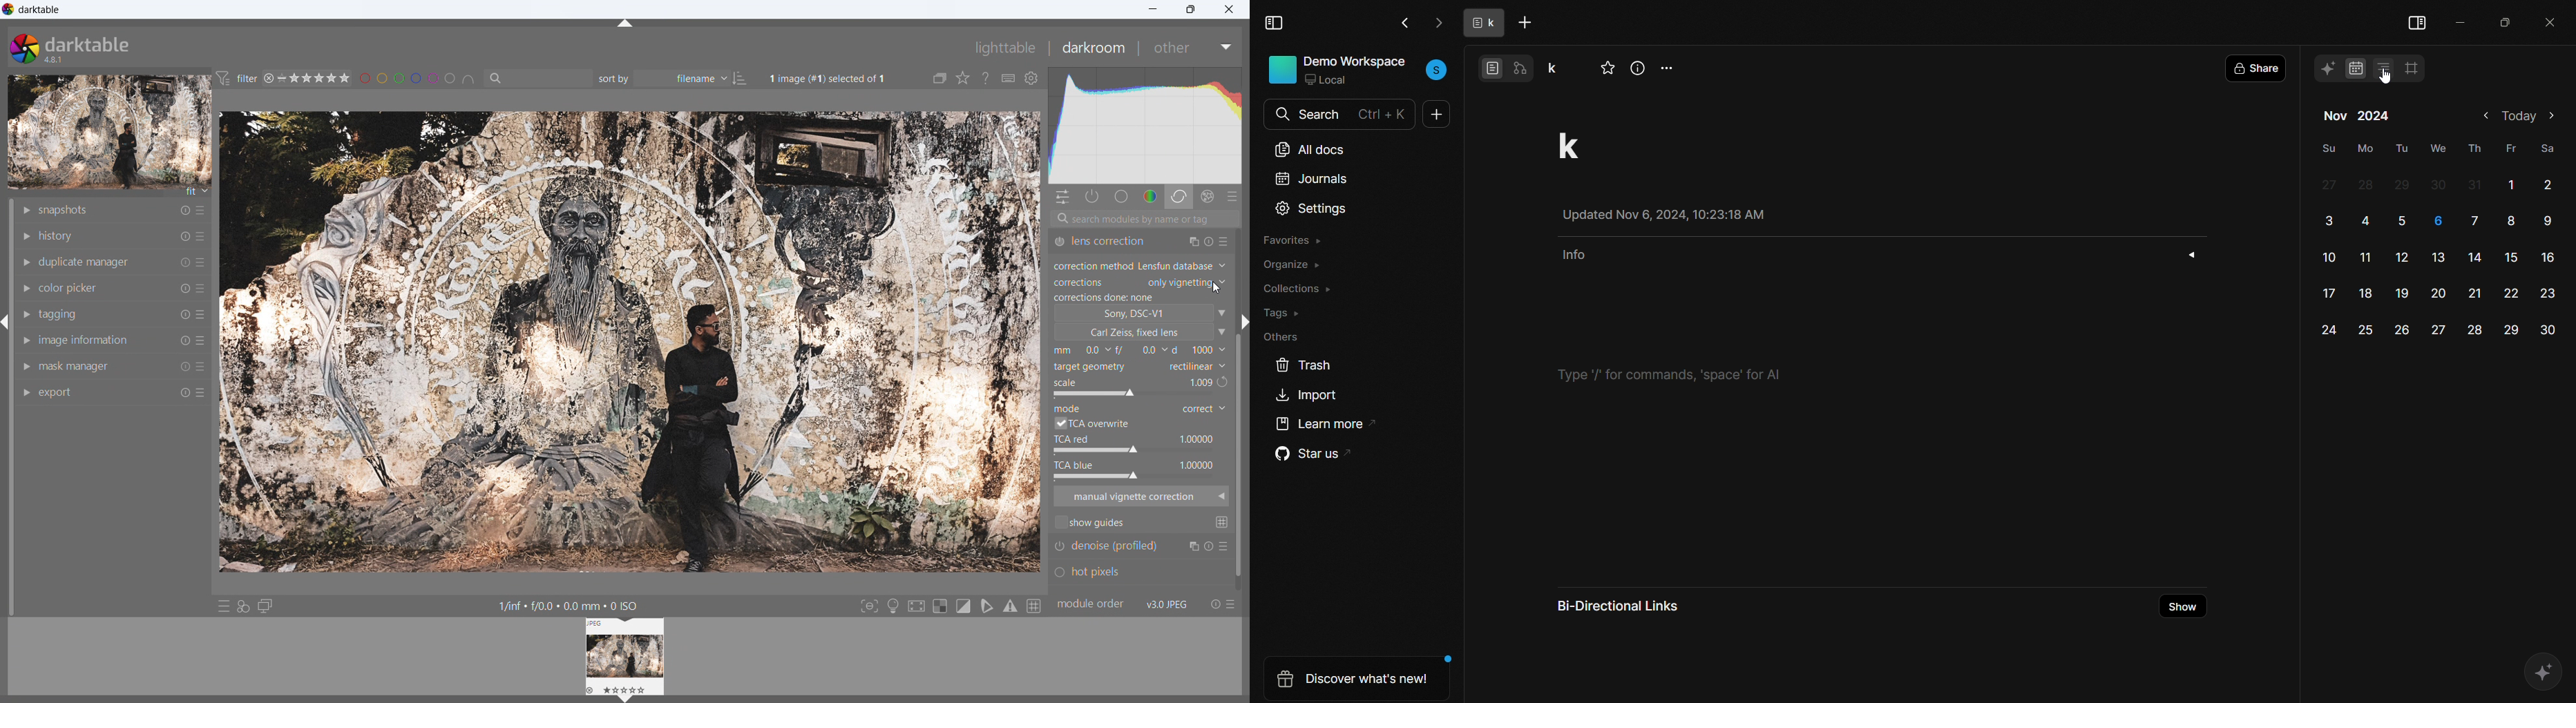 The height and width of the screenshot is (728, 2576). Describe the element at coordinates (185, 236) in the screenshot. I see `reset` at that location.